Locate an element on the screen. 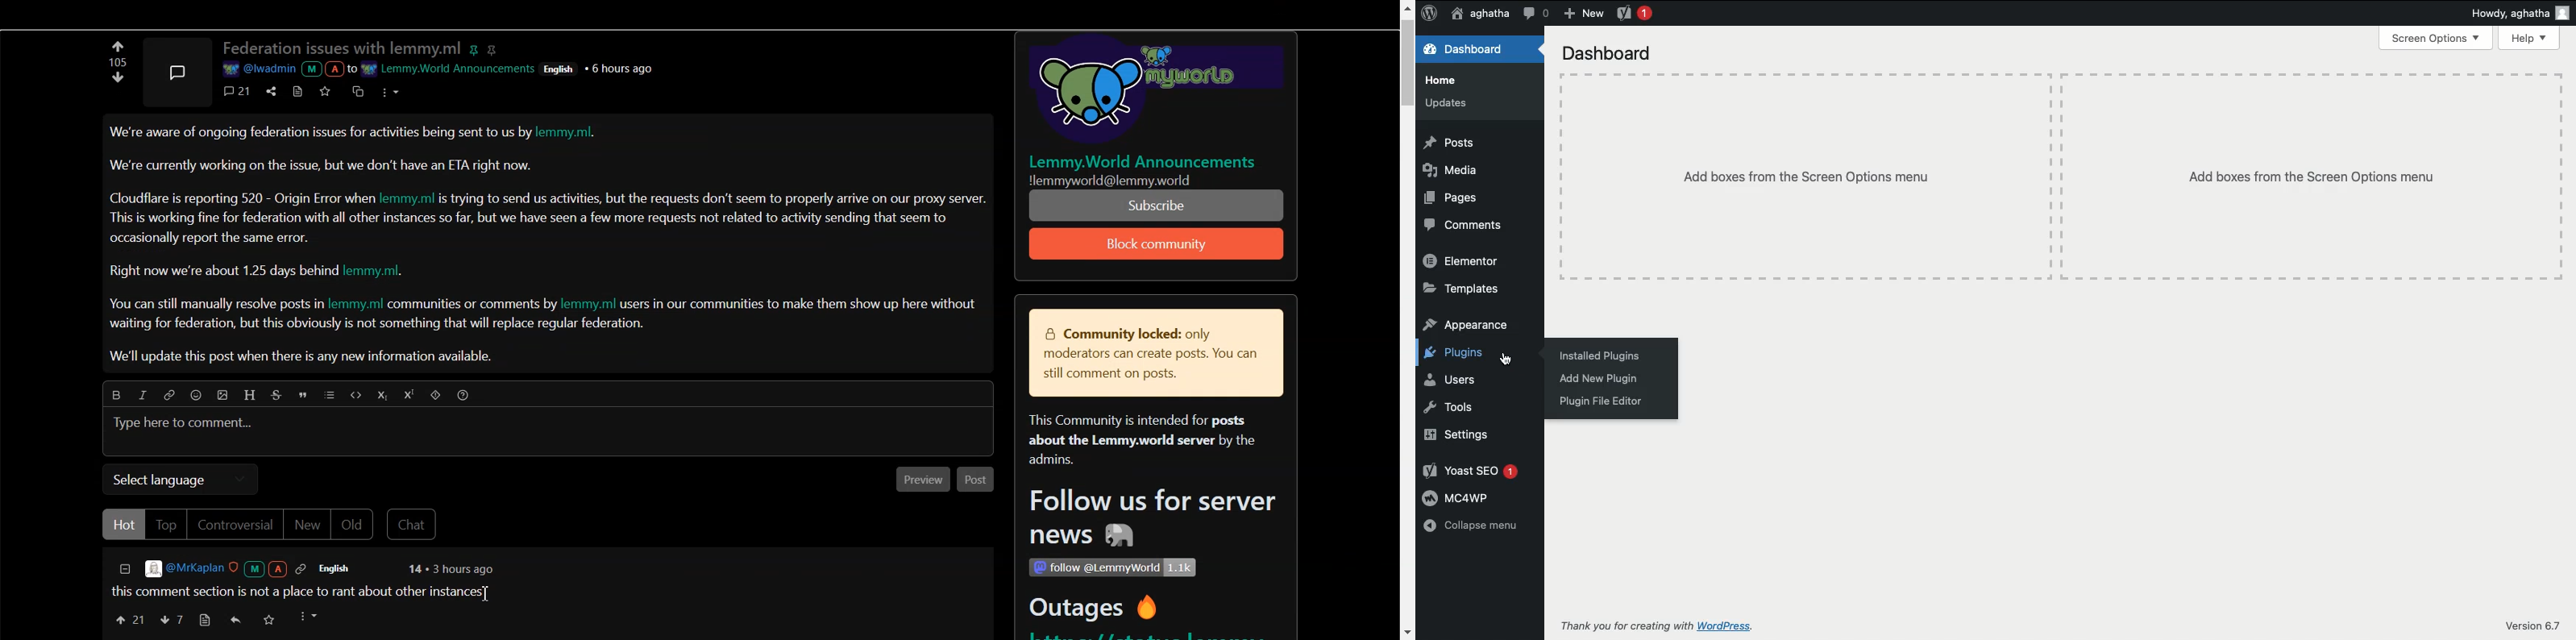 This screenshot has height=644, width=2576. a @iwaamin is located at coordinates (288, 69).